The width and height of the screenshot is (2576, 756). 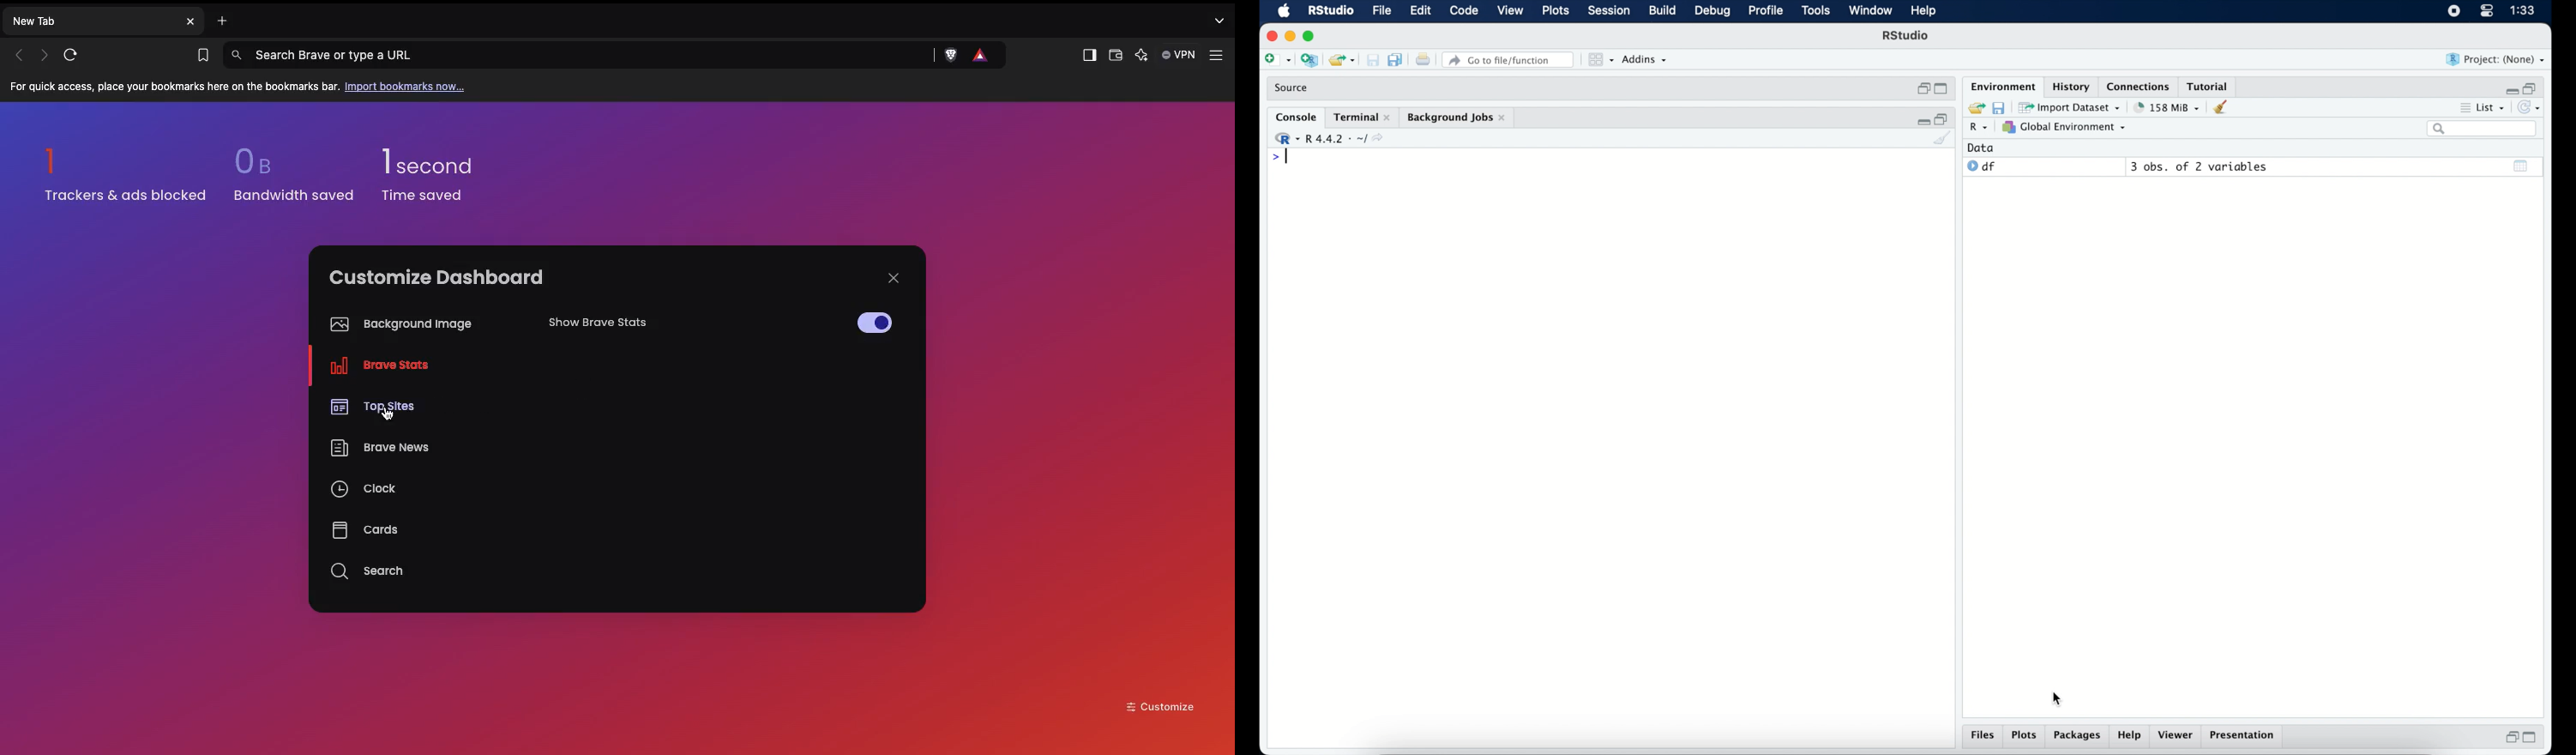 I want to click on presentation, so click(x=2244, y=737).